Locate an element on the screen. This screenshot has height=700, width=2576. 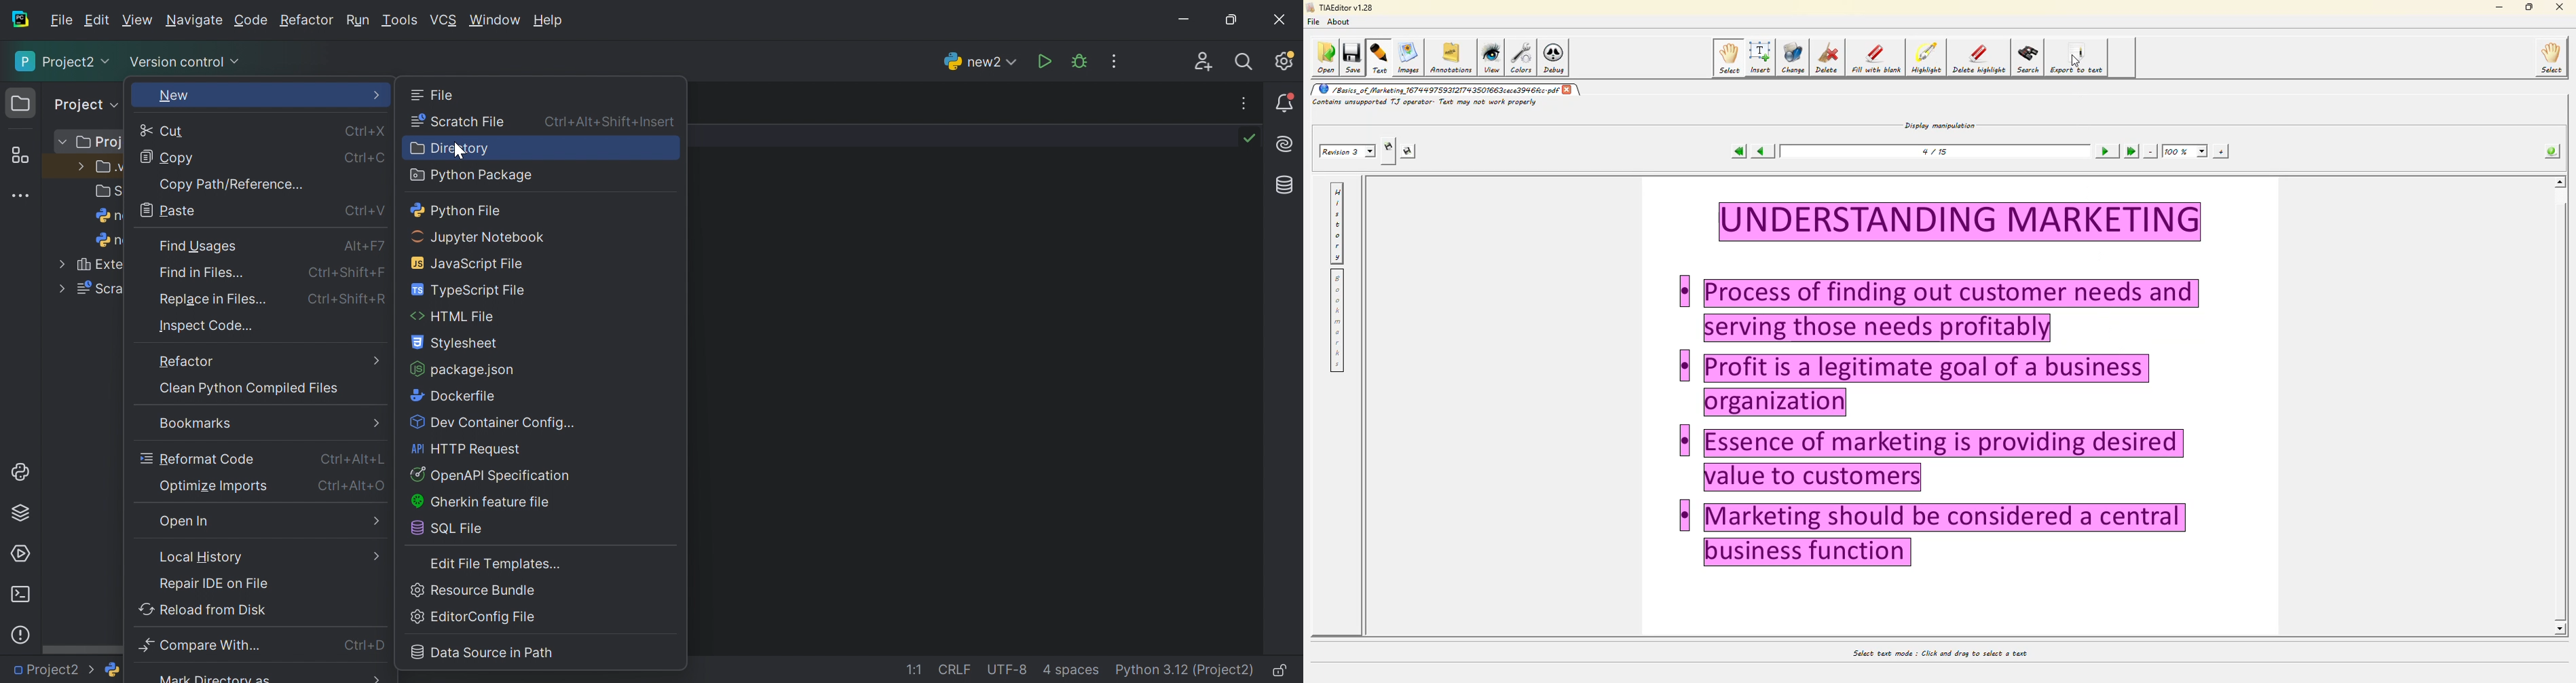
Optimize imports is located at coordinates (214, 485).